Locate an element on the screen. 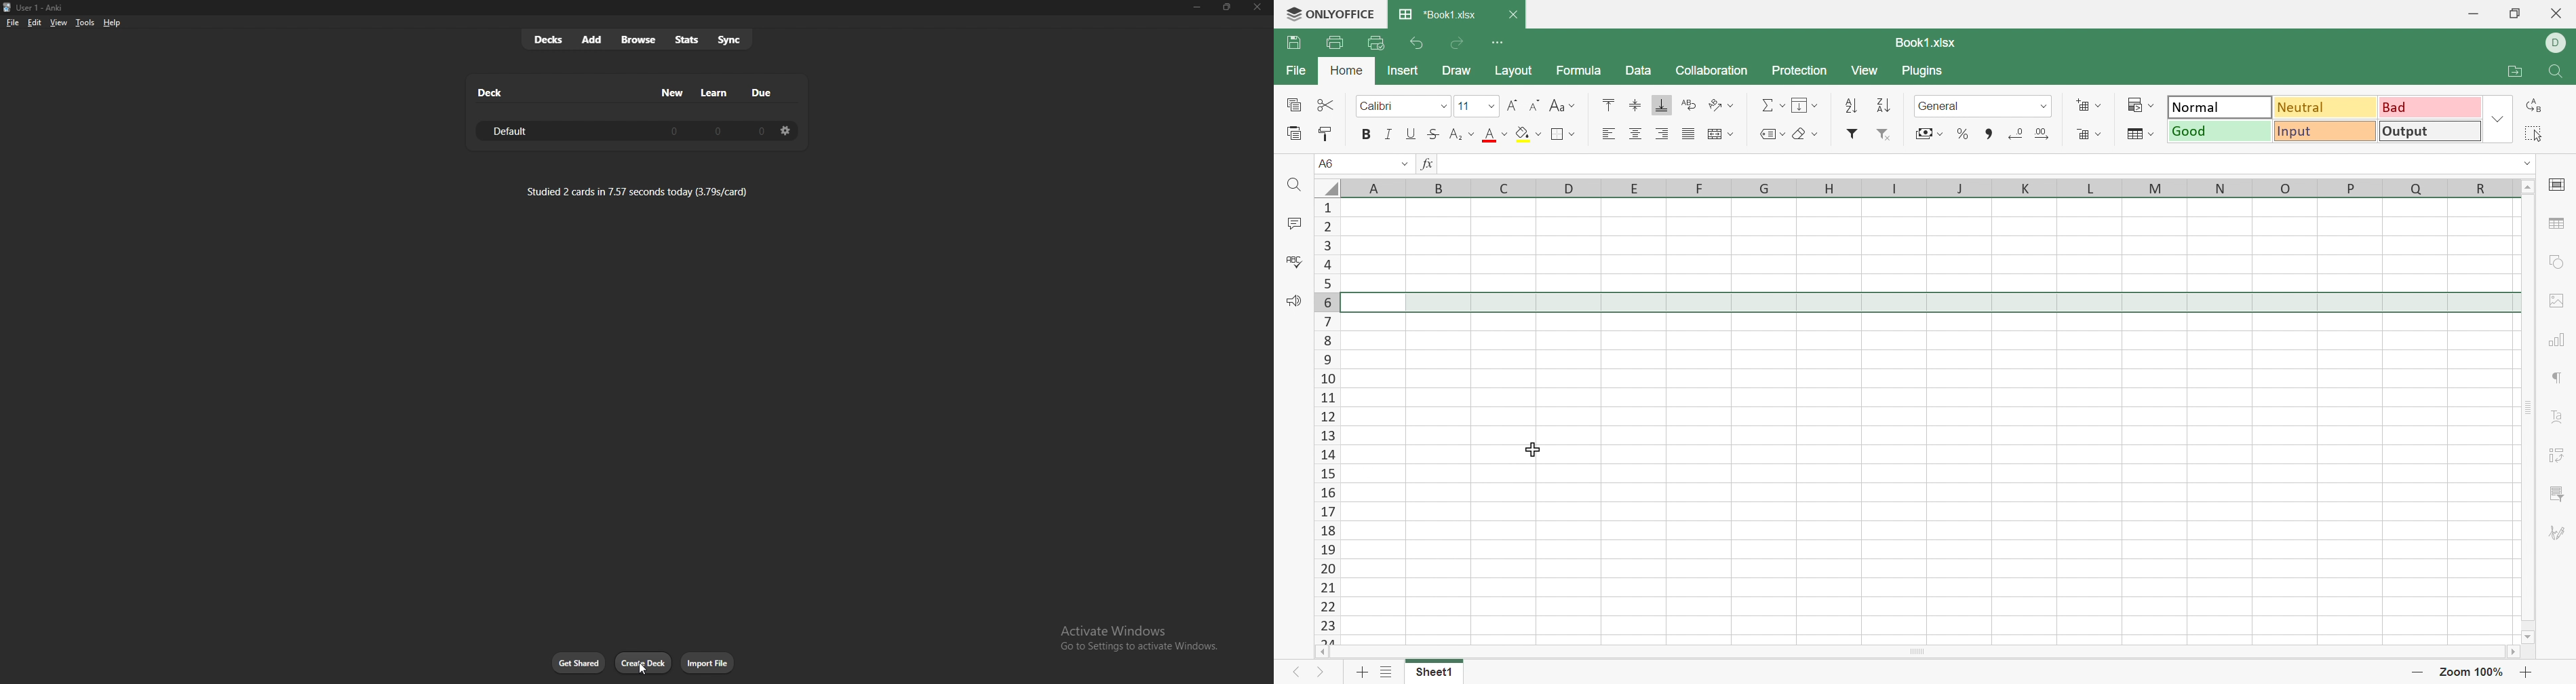 Image resolution: width=2576 pixels, height=700 pixels. Quick Print is located at coordinates (1377, 41).